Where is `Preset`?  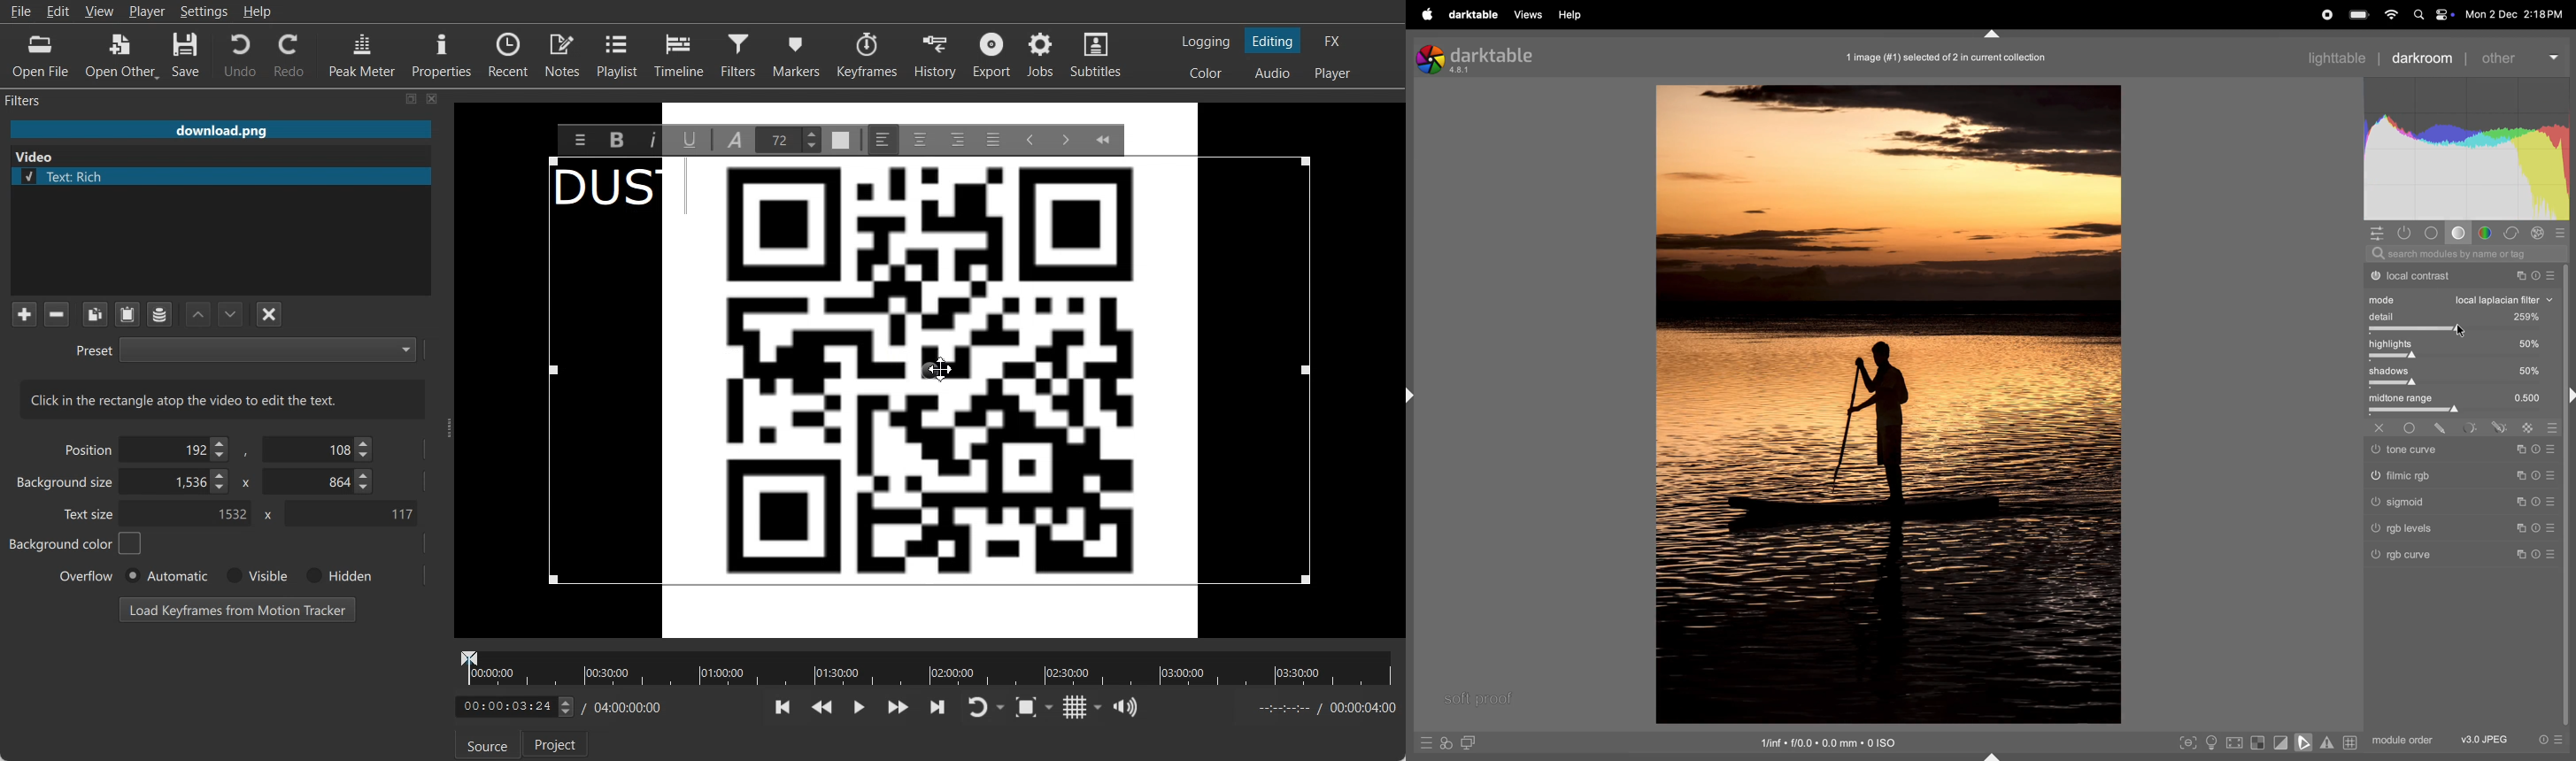
Preset is located at coordinates (245, 349).